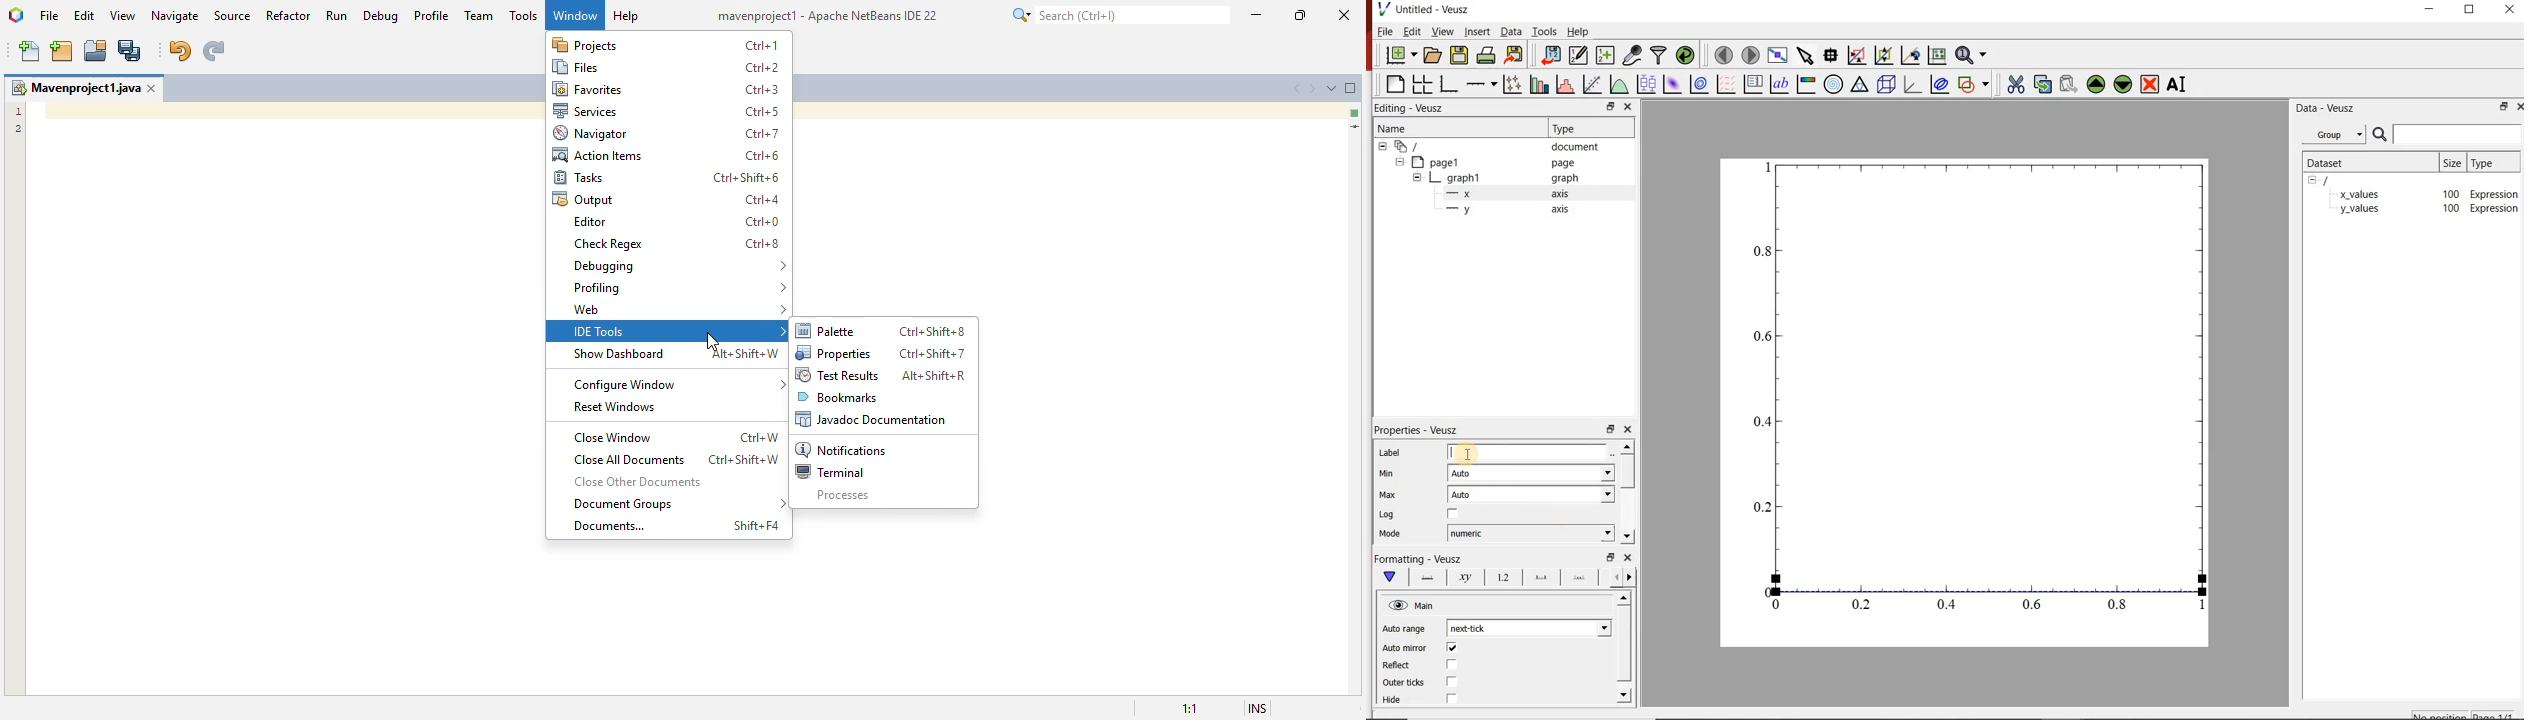 Image resolution: width=2548 pixels, height=728 pixels. I want to click on text label, so click(1778, 84).